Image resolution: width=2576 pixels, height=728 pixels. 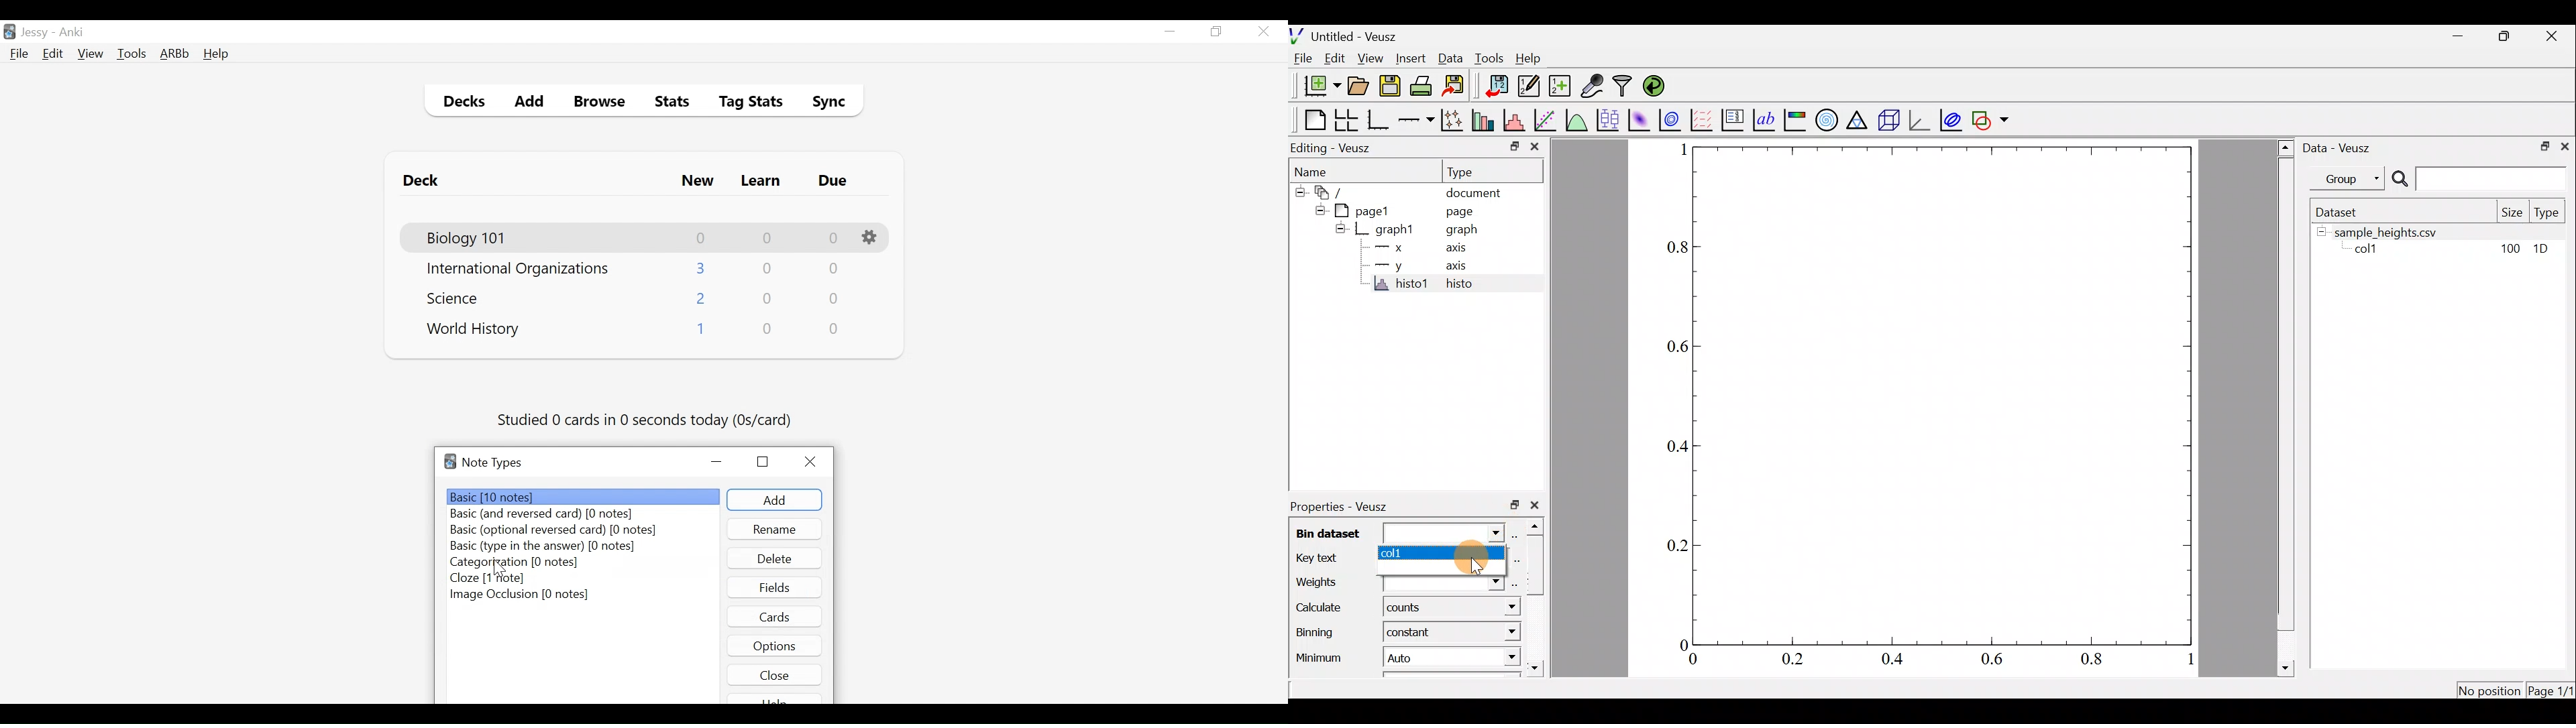 I want to click on Binning dropdown, so click(x=1499, y=632).